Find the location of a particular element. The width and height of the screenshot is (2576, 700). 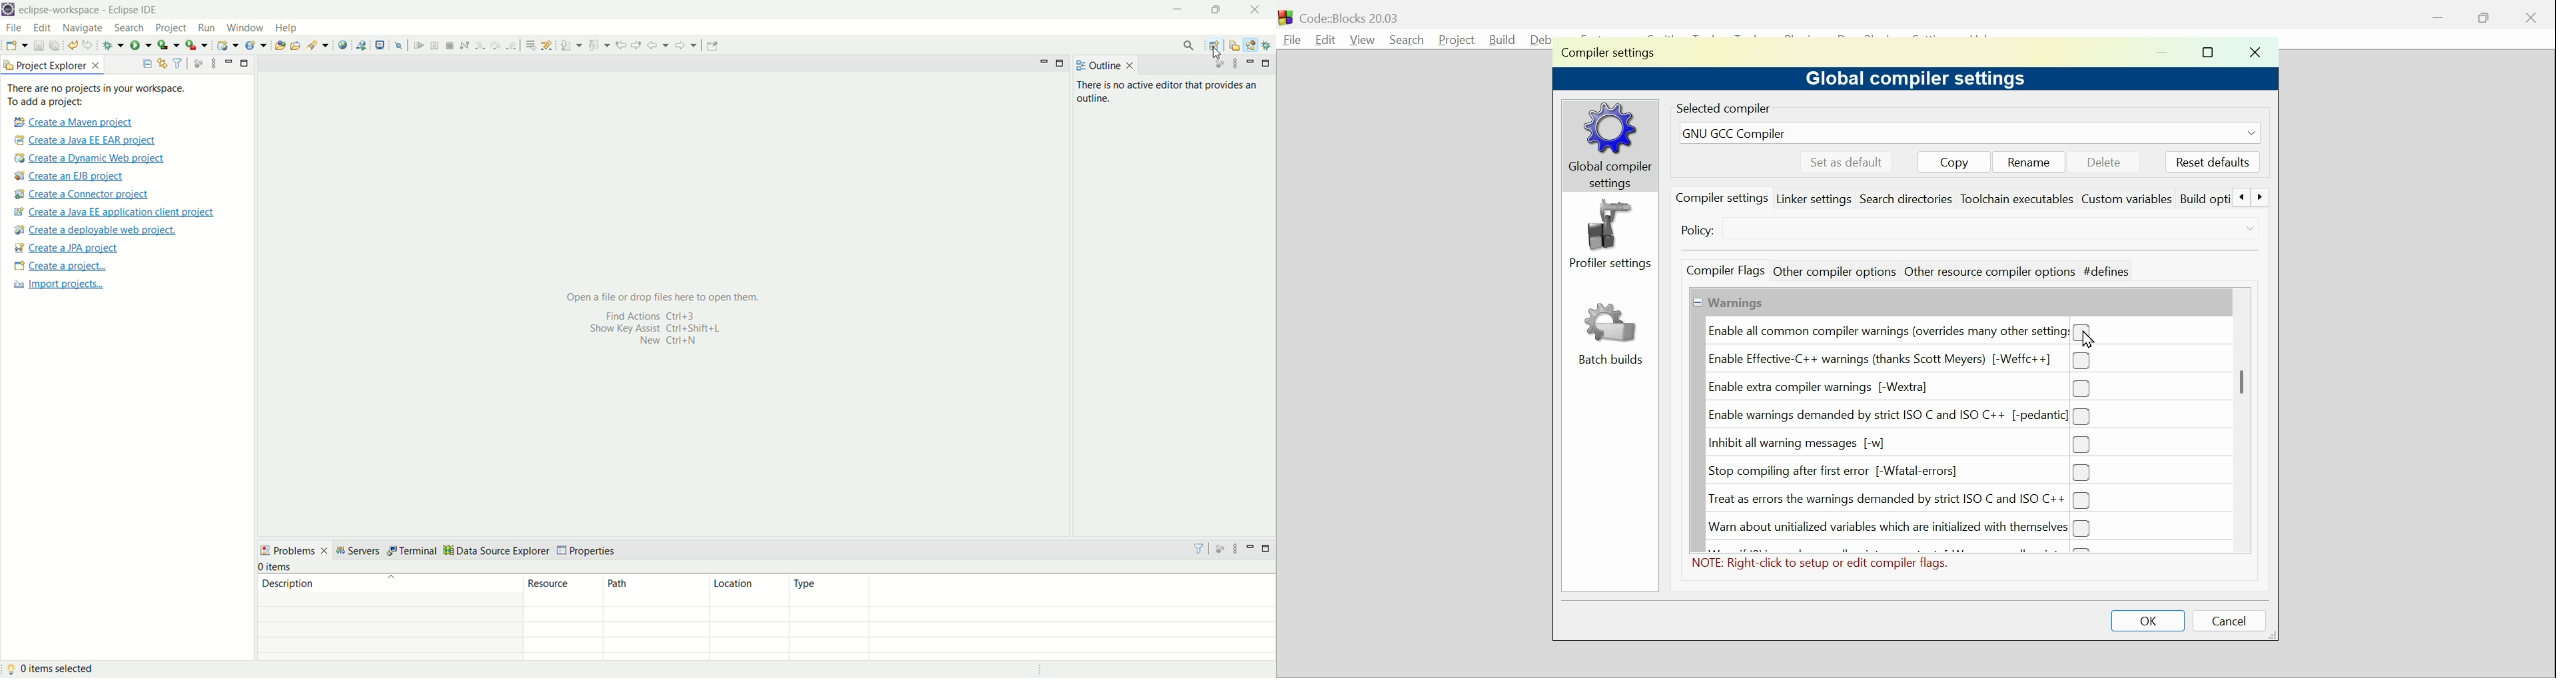

java EE is located at coordinates (1253, 44).